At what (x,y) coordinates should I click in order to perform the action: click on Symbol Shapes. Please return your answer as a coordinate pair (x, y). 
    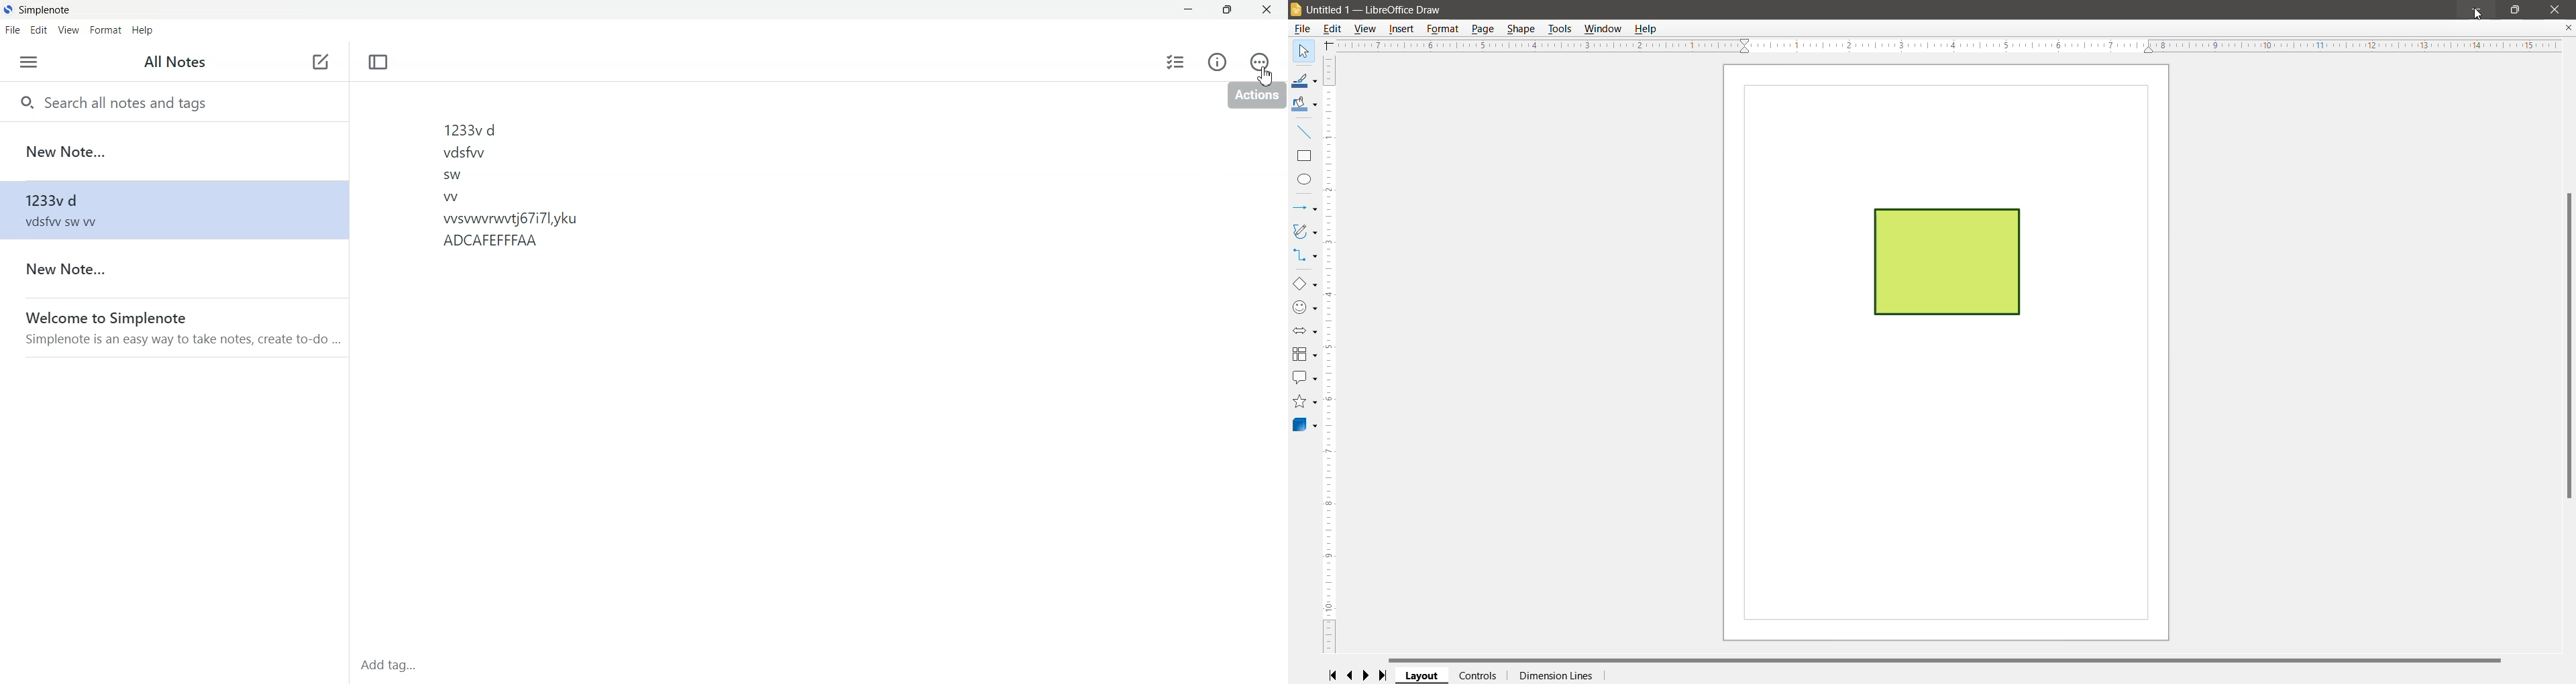
    Looking at the image, I should click on (1305, 308).